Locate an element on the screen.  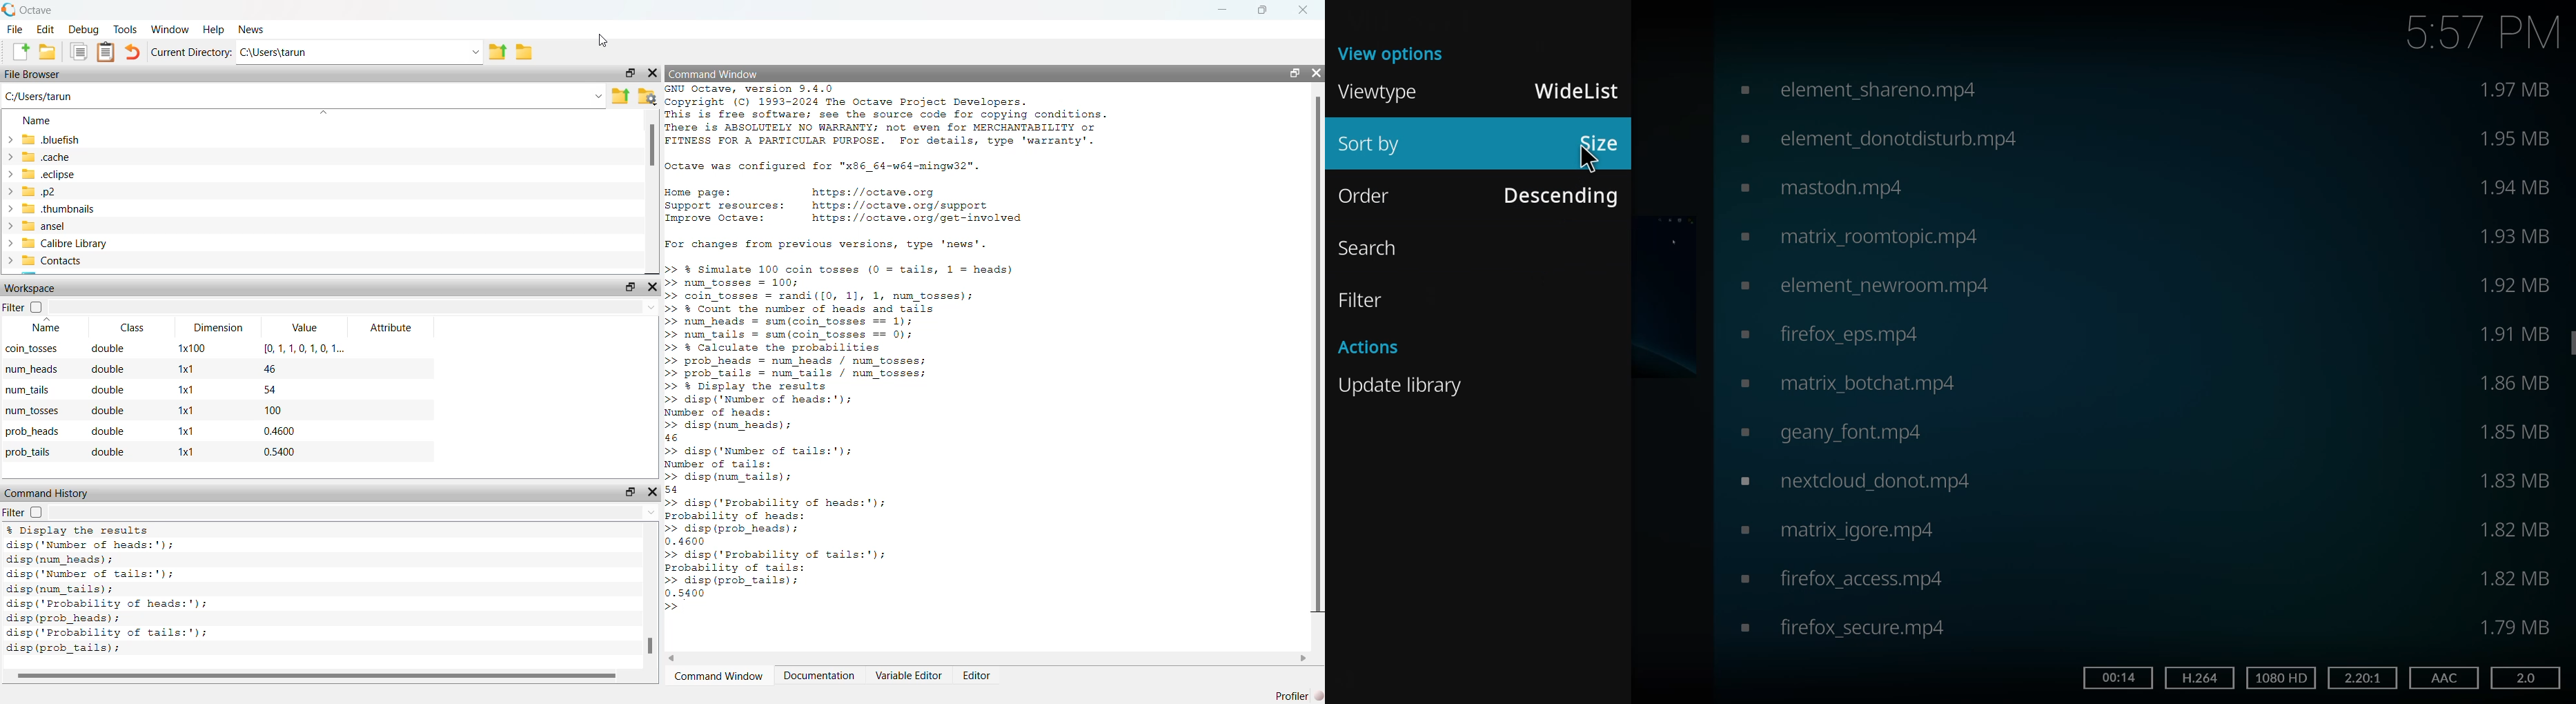
2 is located at coordinates (2523, 677).